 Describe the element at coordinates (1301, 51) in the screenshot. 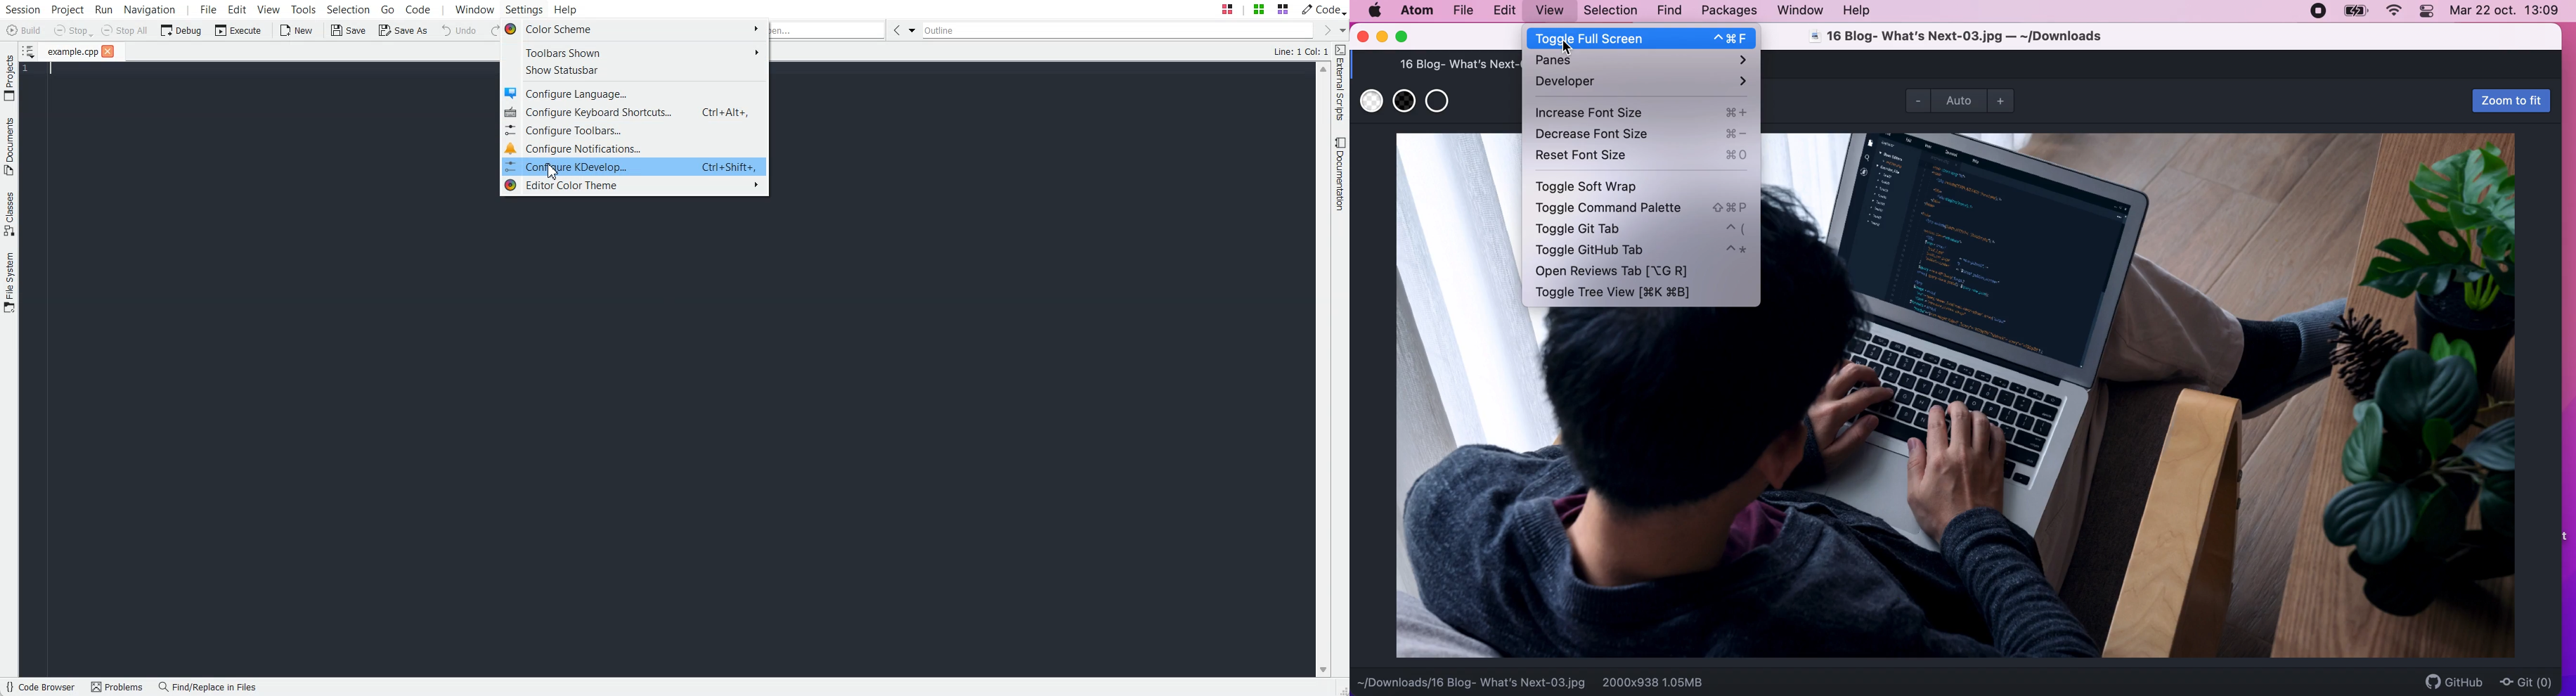

I see `Text` at that location.